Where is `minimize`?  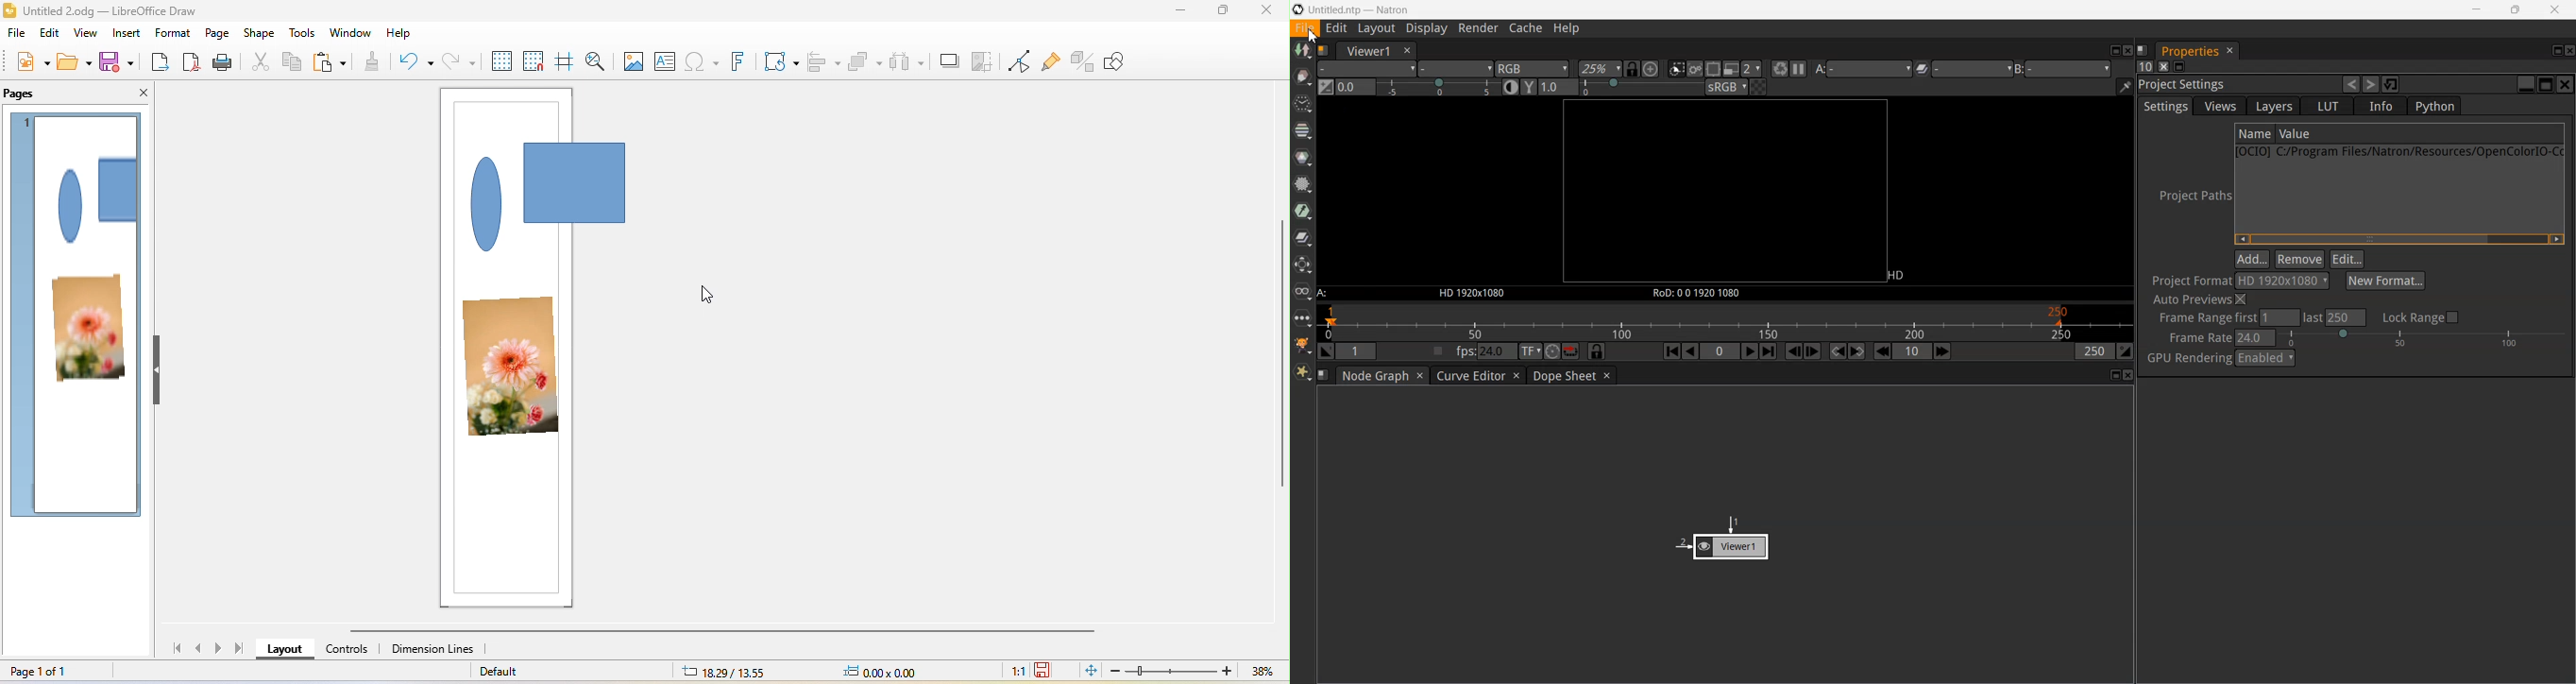
minimize is located at coordinates (1176, 14).